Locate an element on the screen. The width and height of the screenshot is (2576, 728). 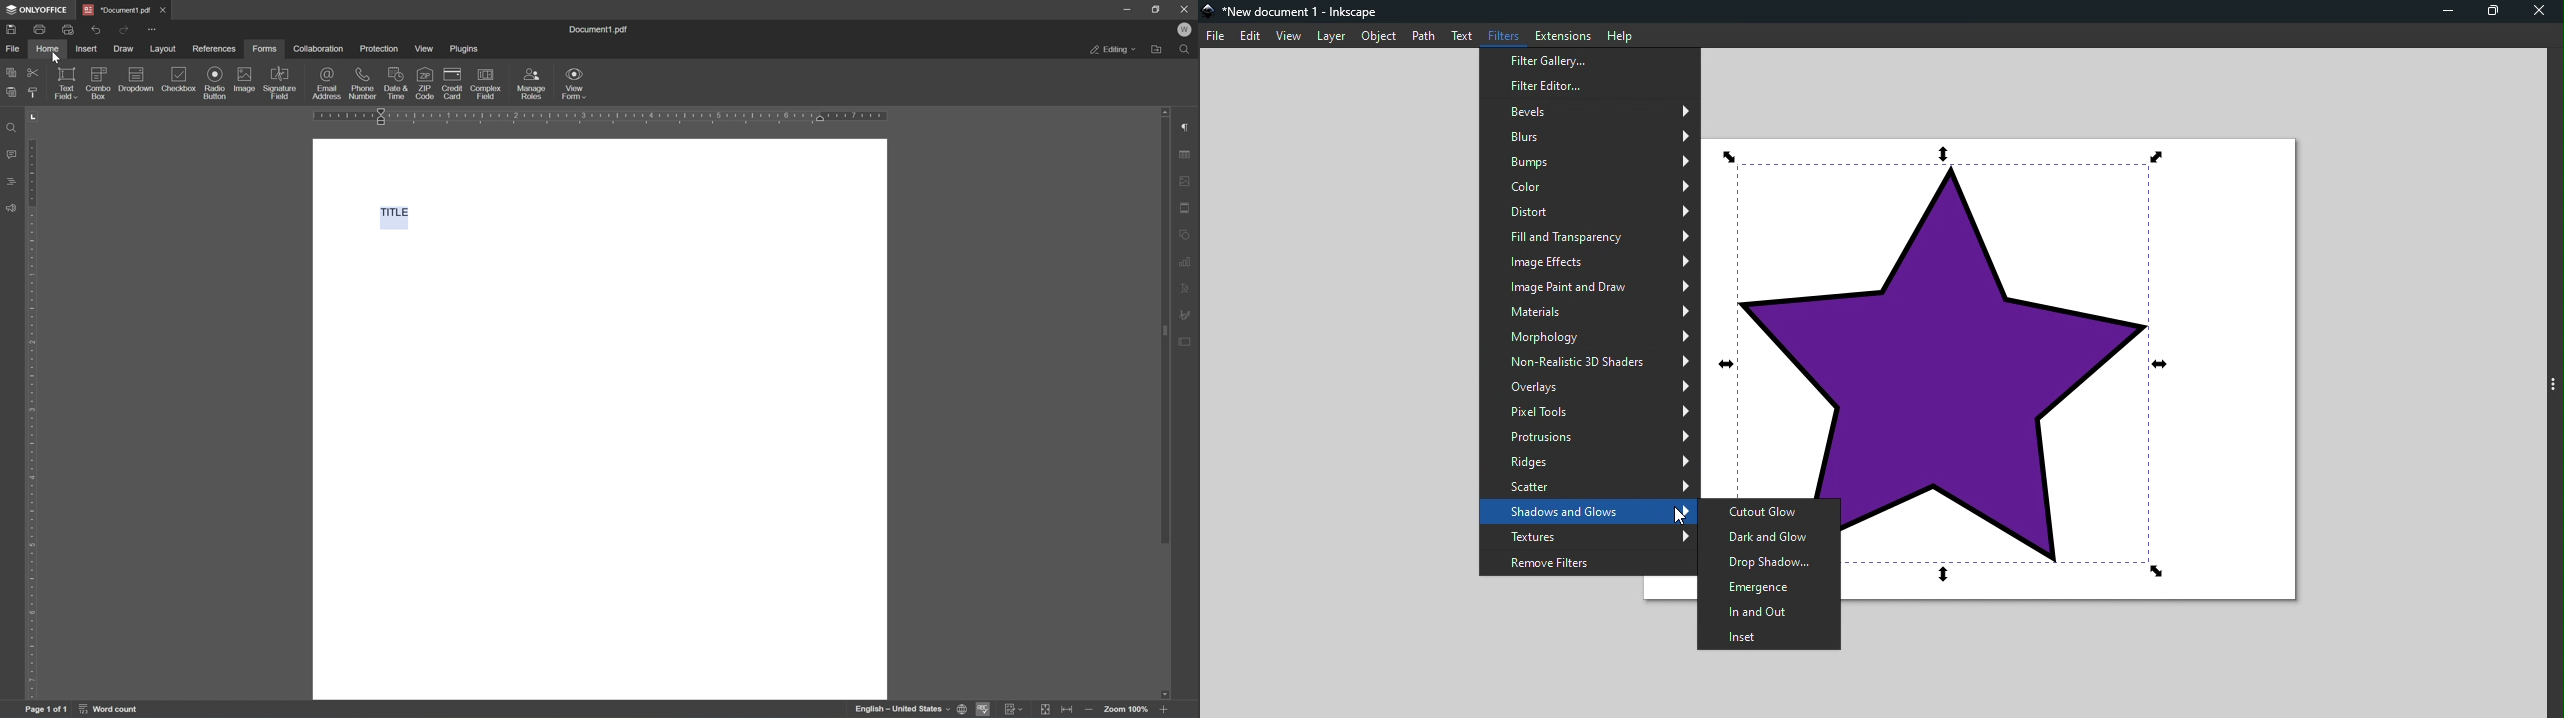
Maximize is located at coordinates (2499, 10).